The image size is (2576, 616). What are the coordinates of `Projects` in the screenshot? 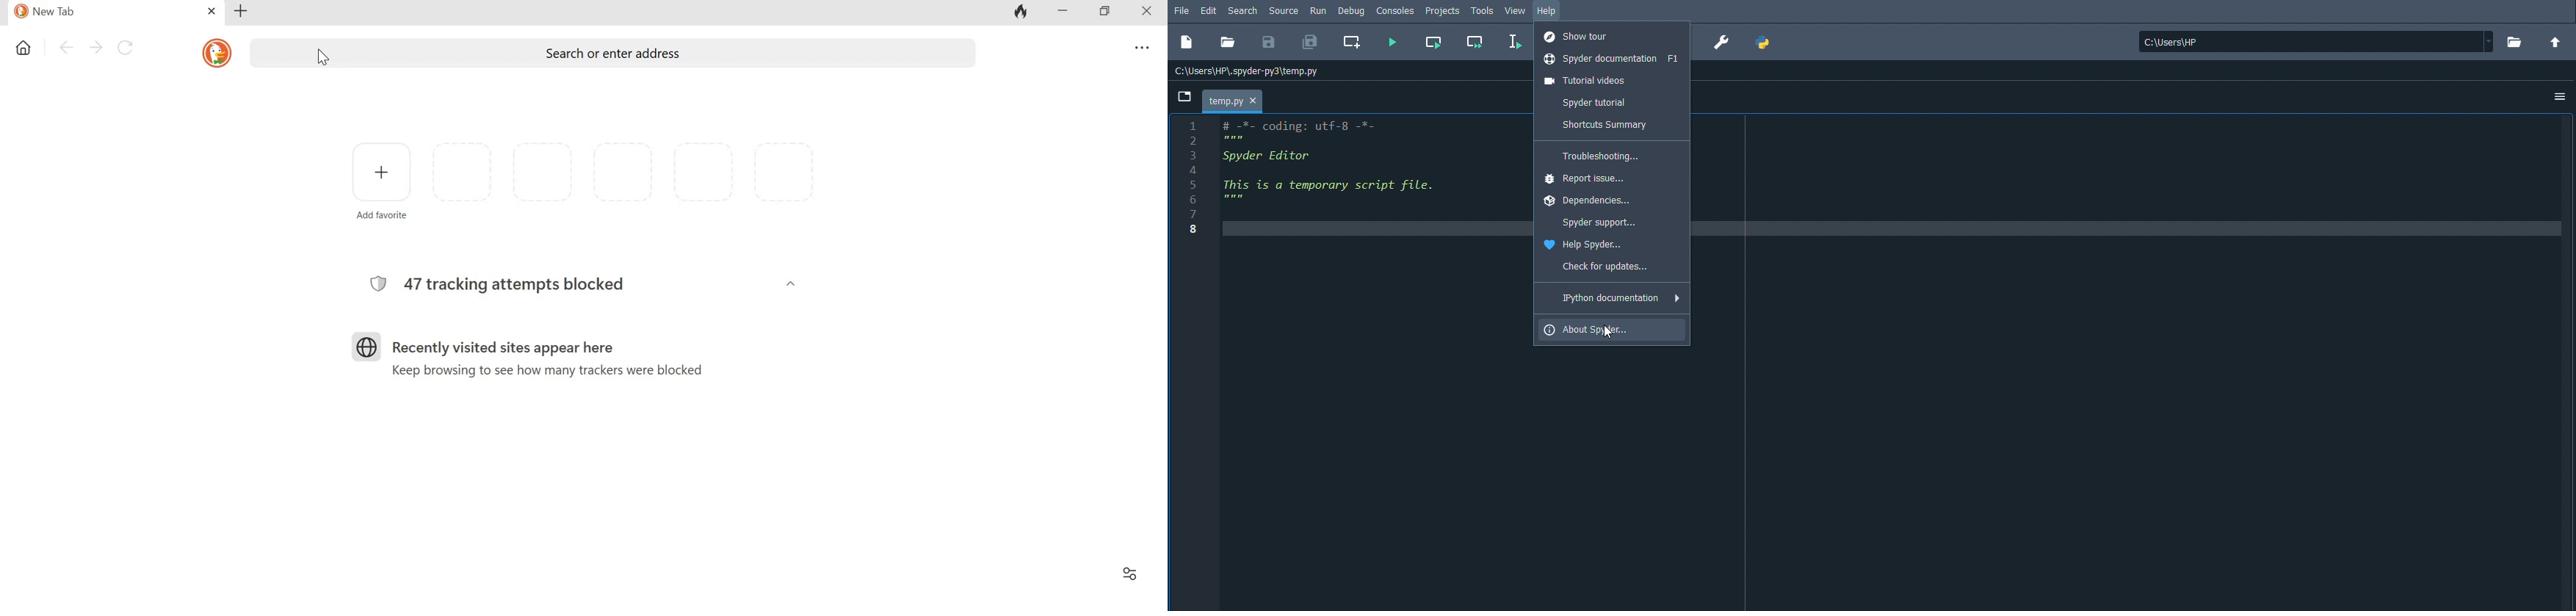 It's located at (1443, 10).